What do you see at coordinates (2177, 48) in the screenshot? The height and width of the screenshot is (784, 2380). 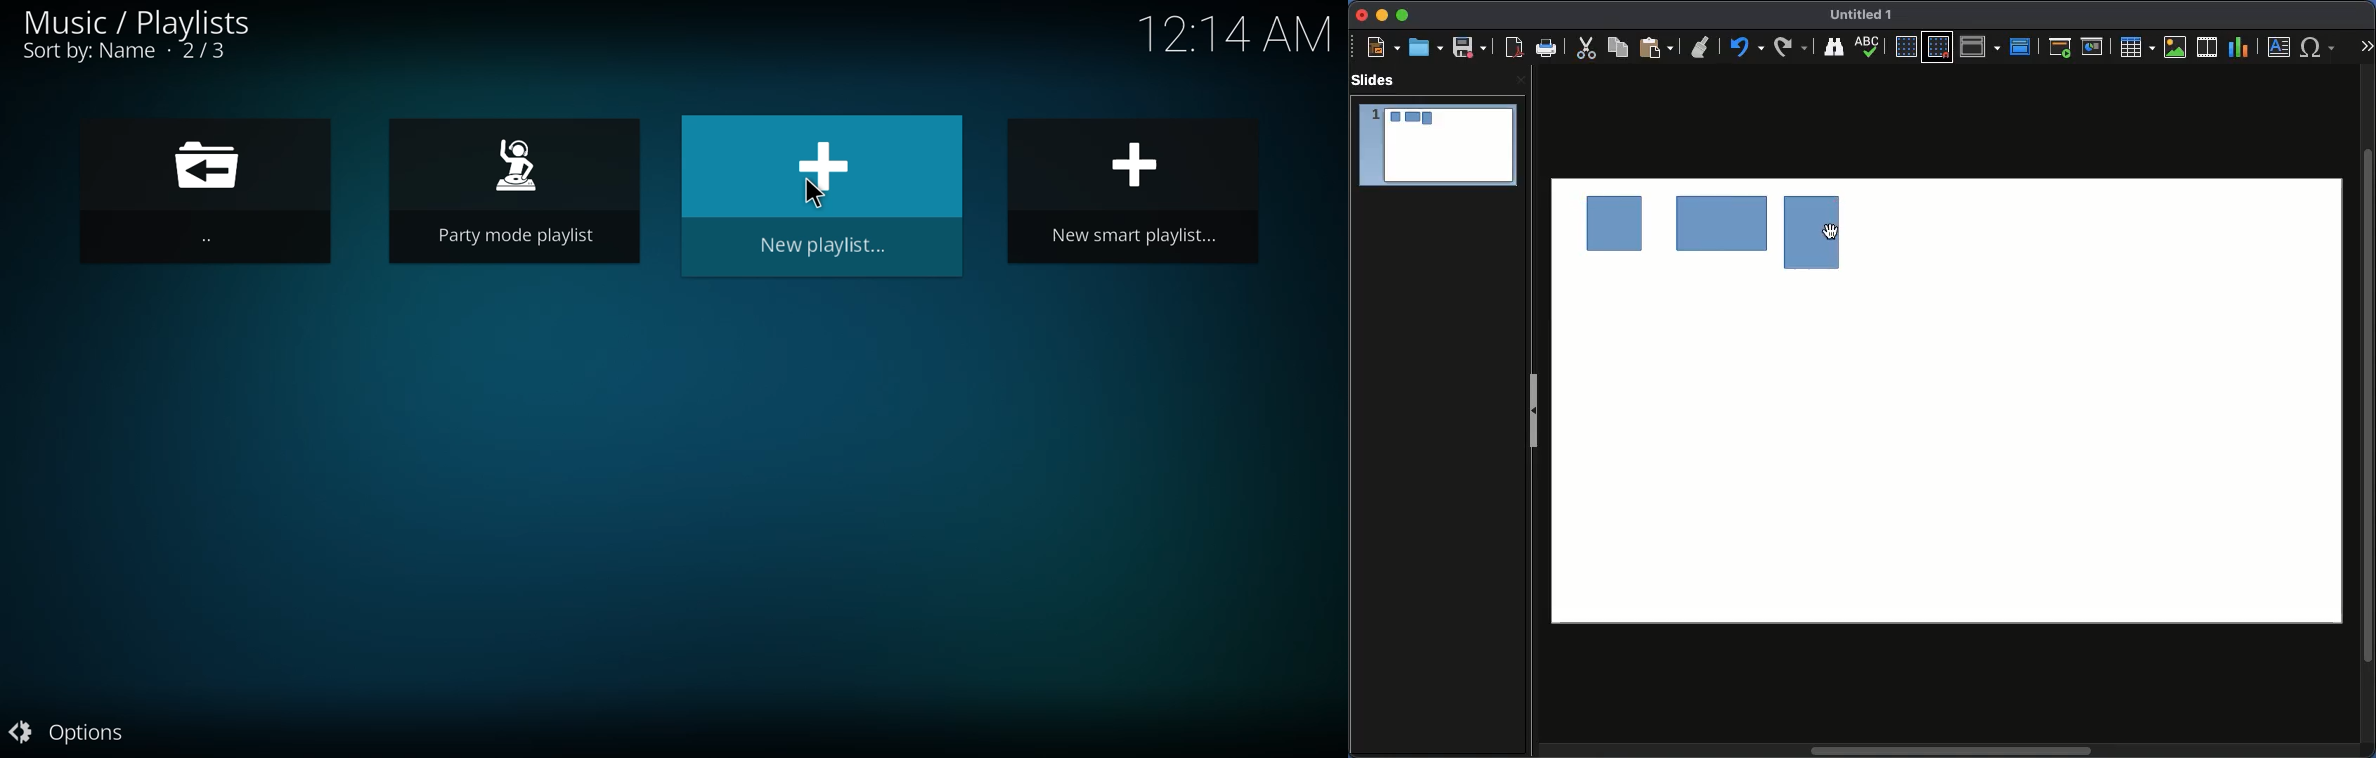 I see `Image` at bounding box center [2177, 48].